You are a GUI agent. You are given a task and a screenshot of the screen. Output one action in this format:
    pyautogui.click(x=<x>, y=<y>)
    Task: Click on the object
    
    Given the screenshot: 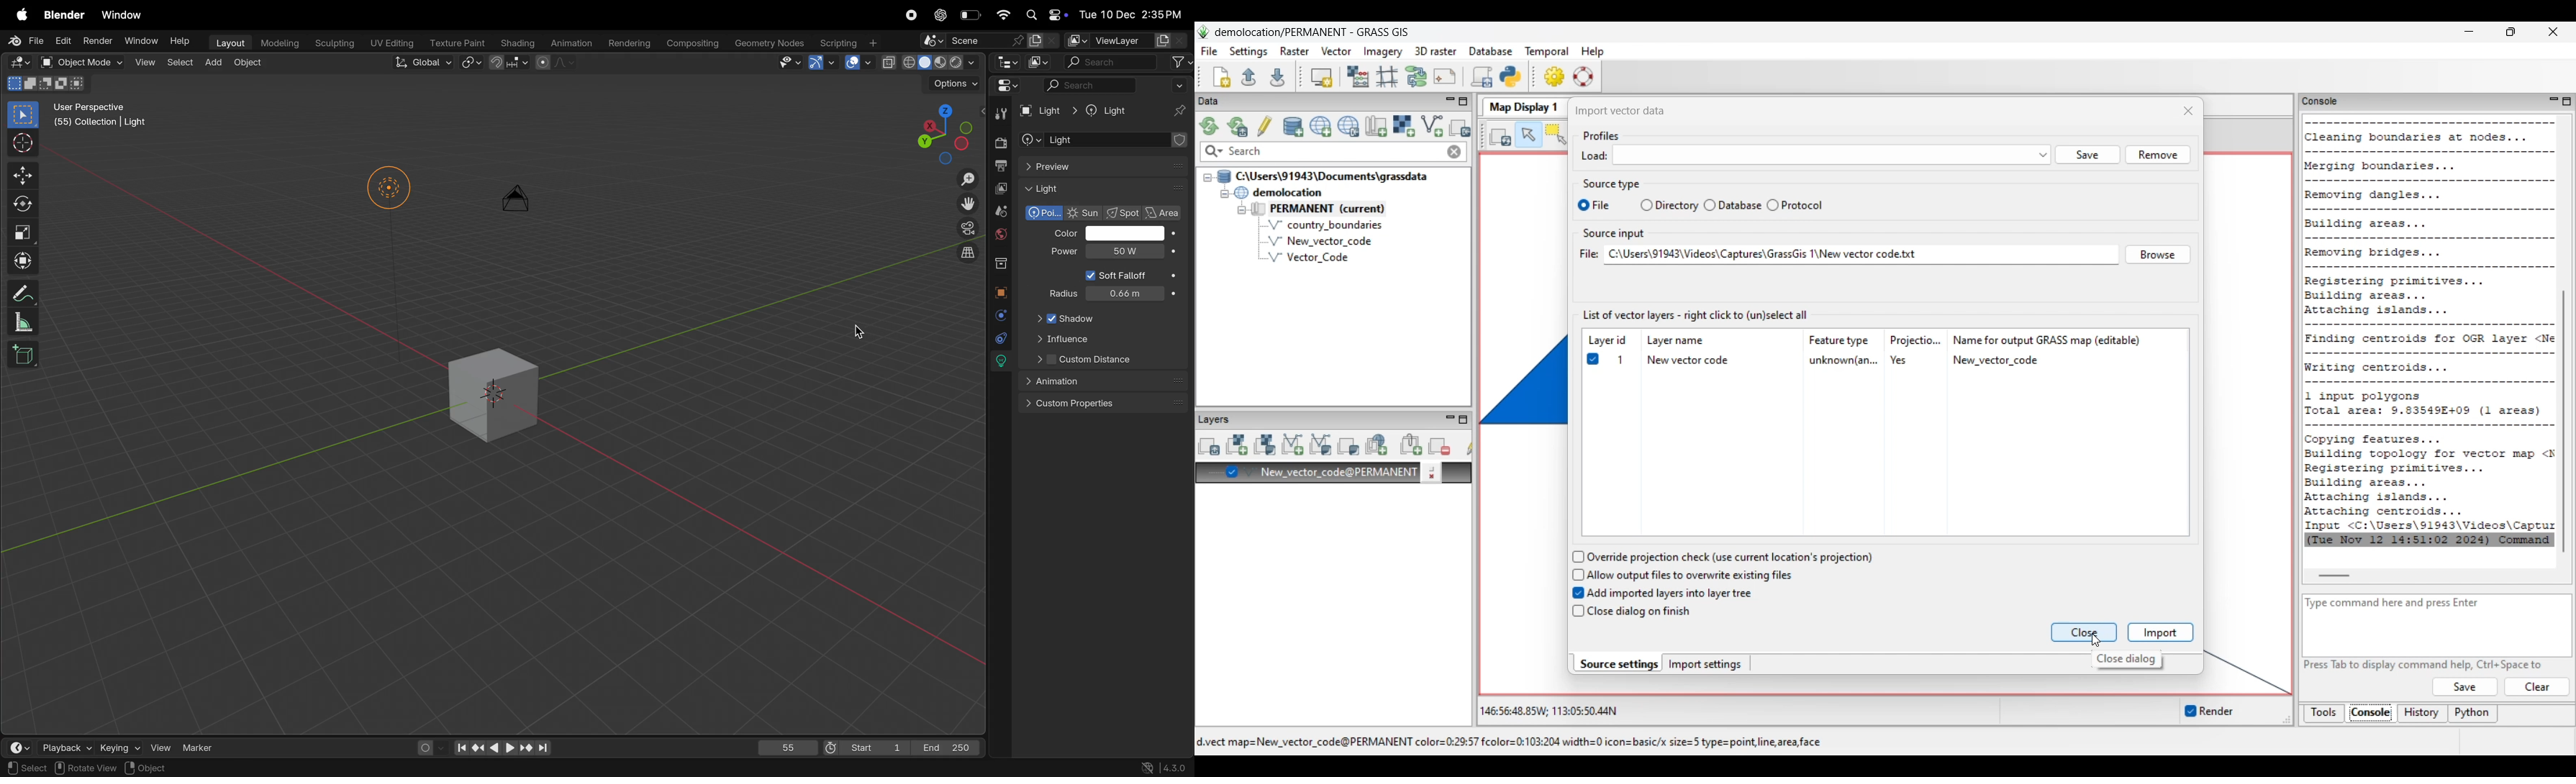 What is the action you would take?
    pyautogui.click(x=254, y=67)
    